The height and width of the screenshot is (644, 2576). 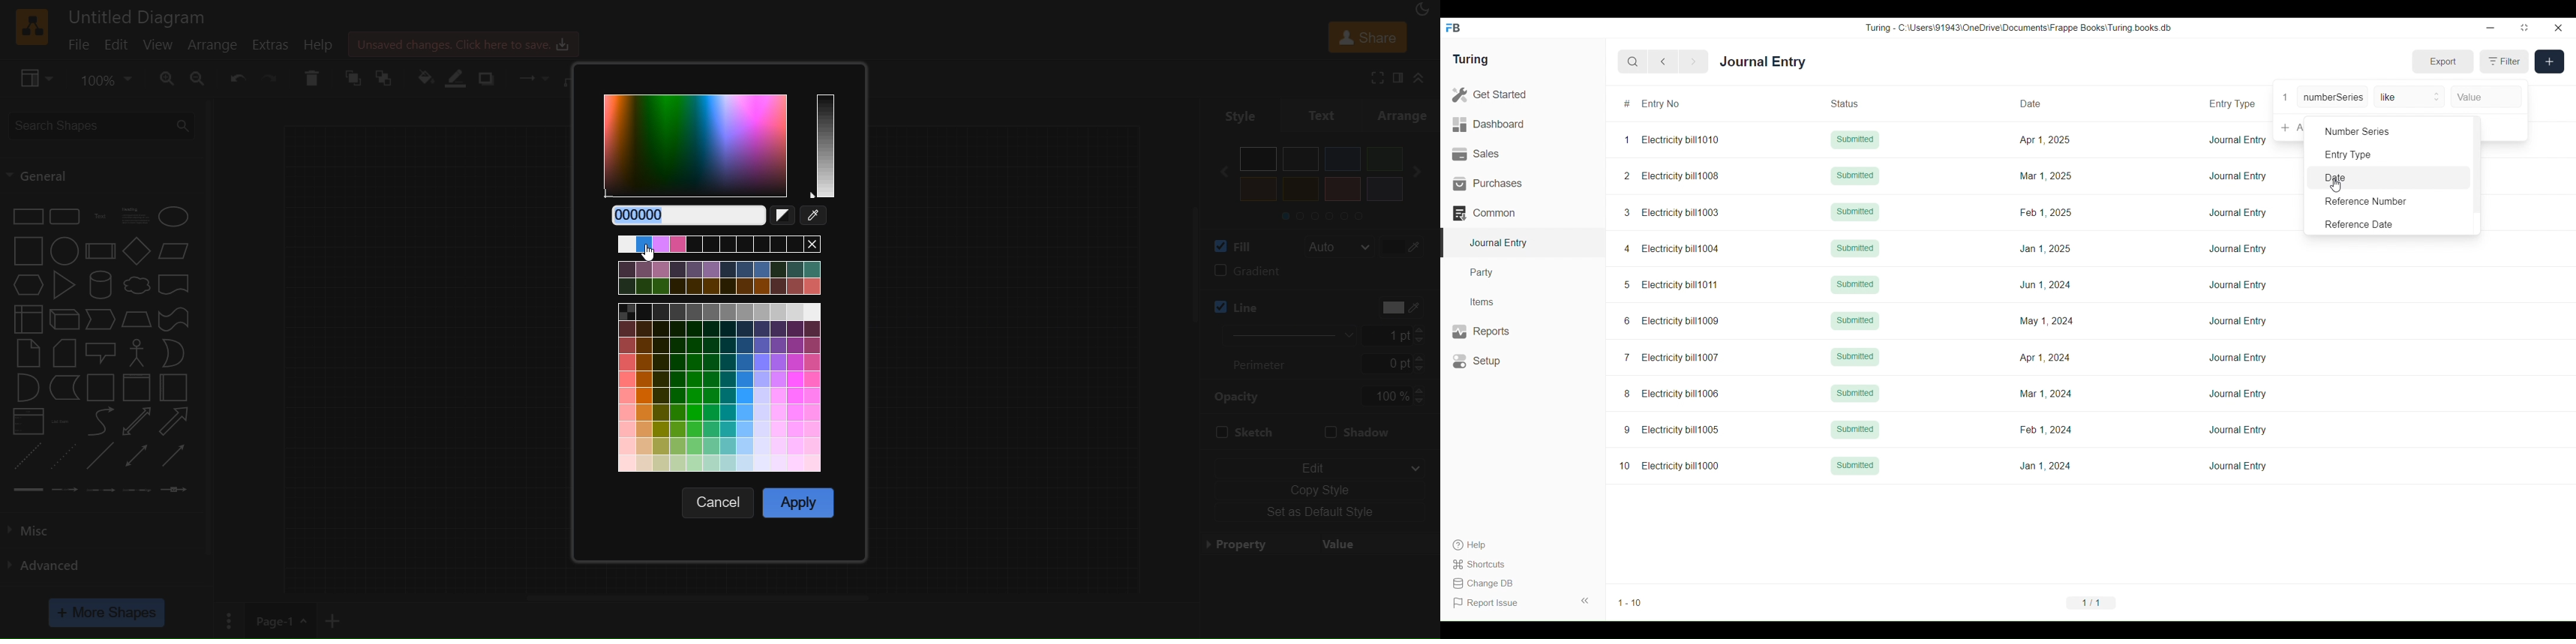 I want to click on to front , so click(x=387, y=77).